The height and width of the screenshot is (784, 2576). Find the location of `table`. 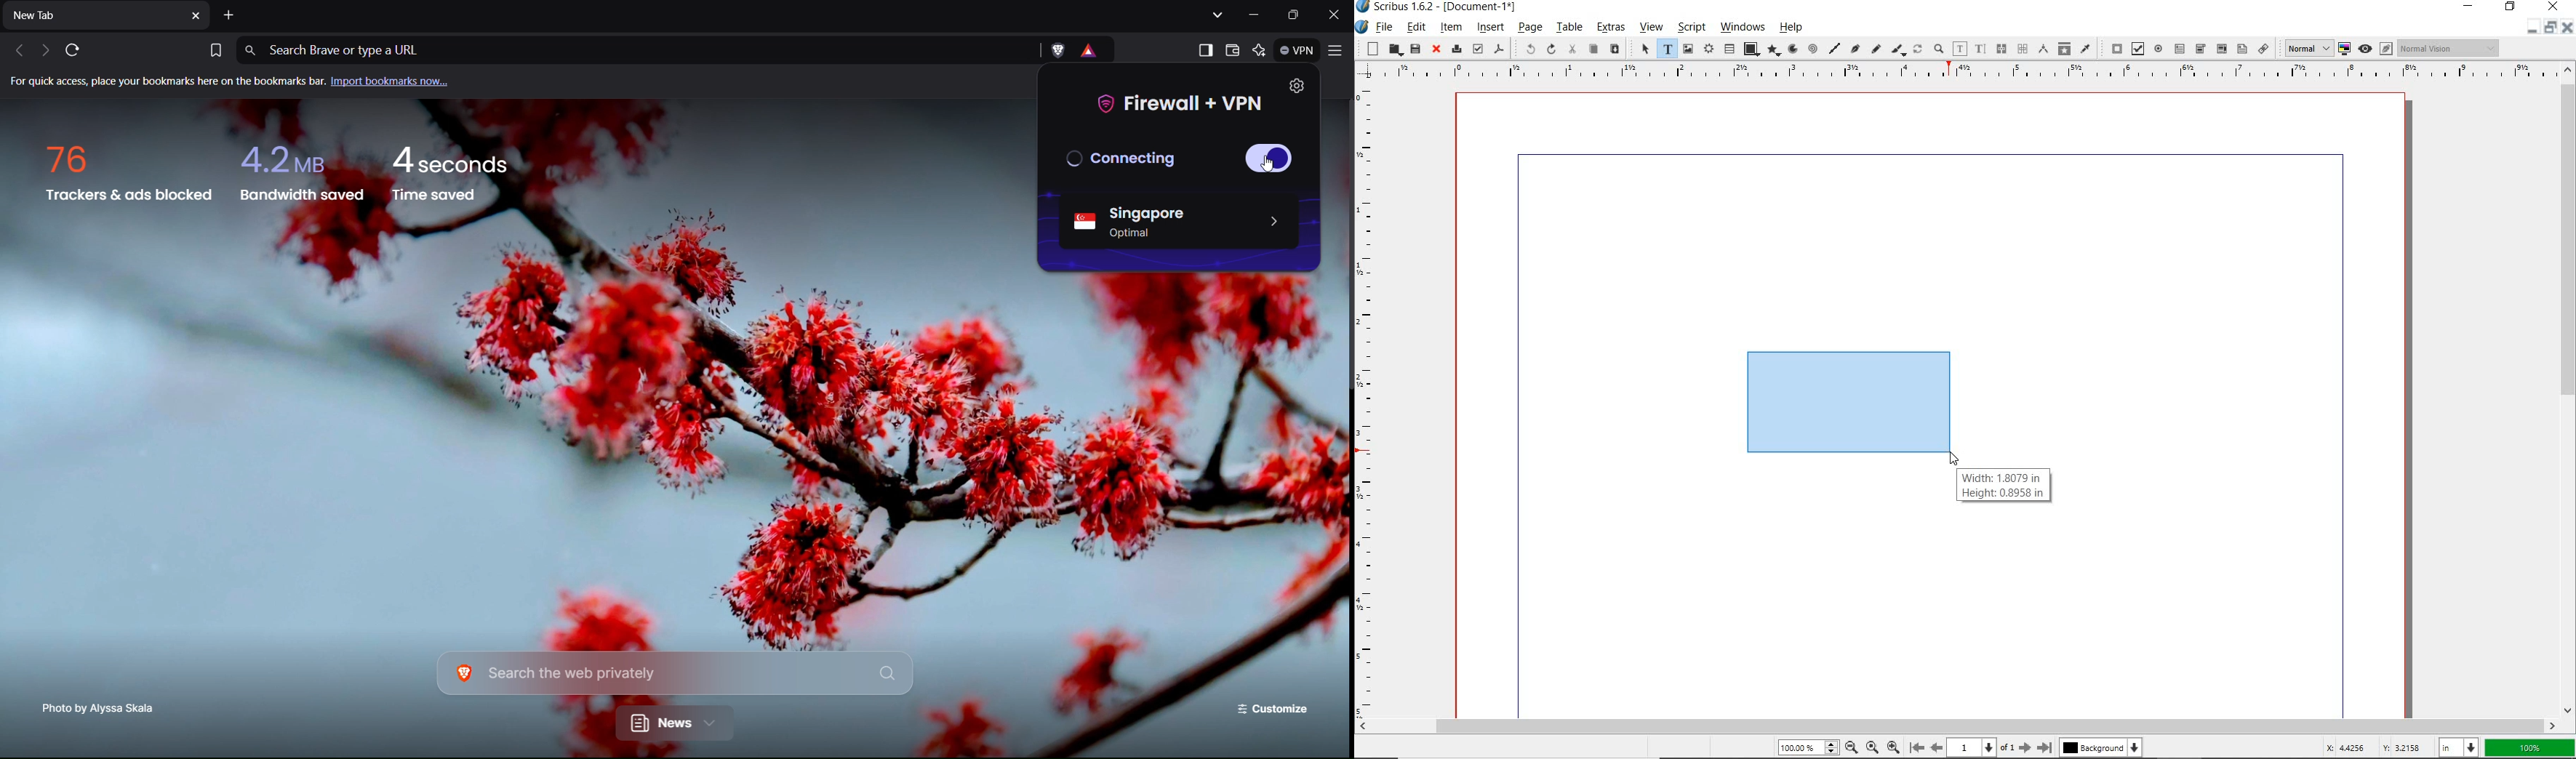

table is located at coordinates (1569, 28).